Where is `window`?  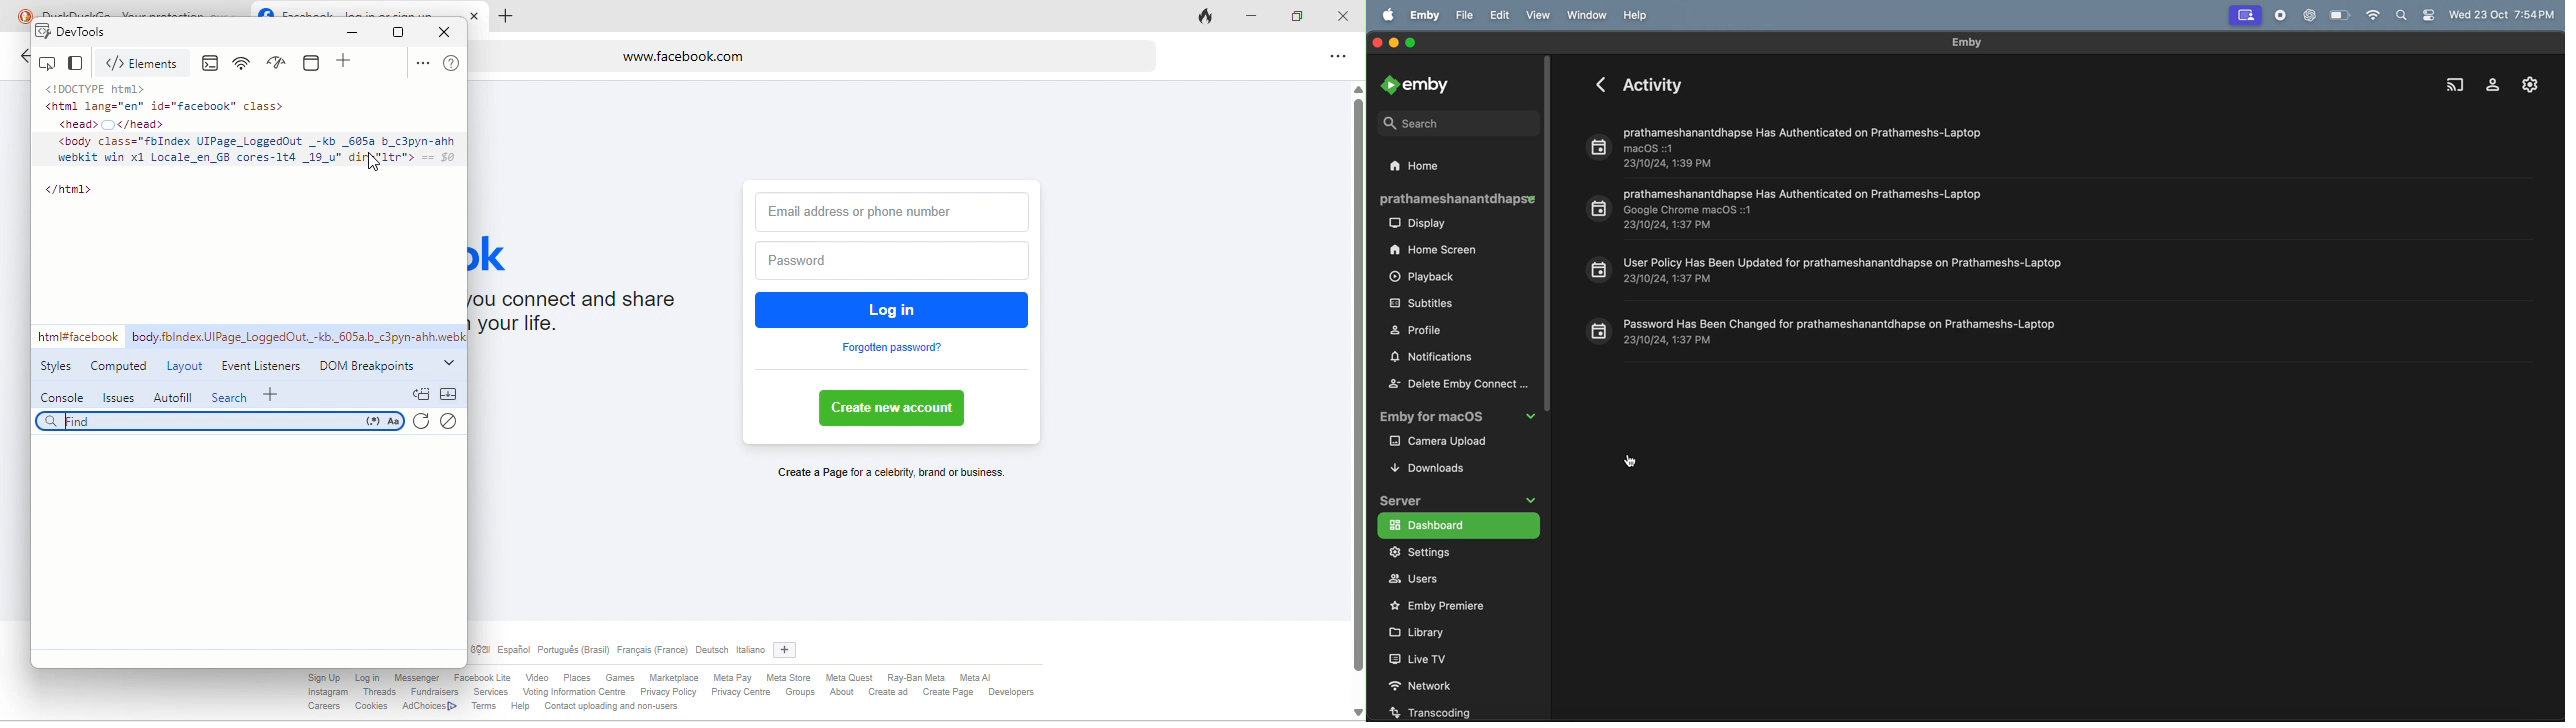 window is located at coordinates (1587, 16).